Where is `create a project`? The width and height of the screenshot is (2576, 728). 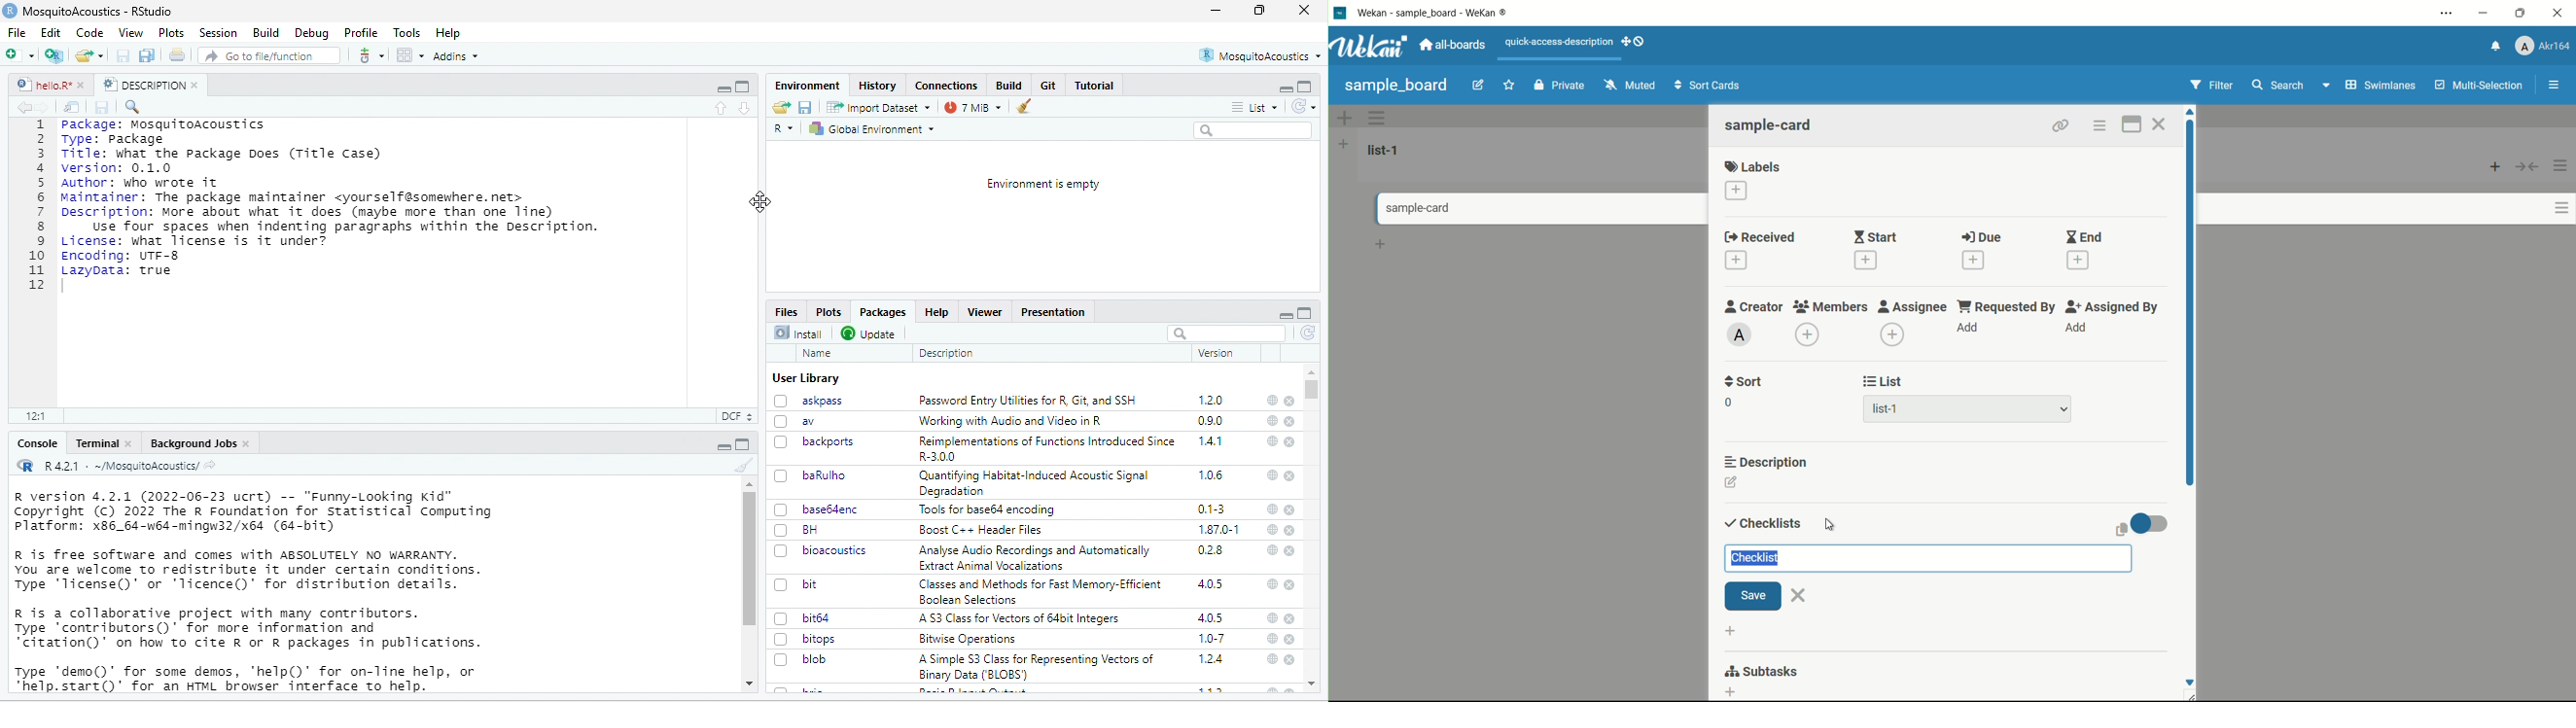
create a project is located at coordinates (54, 55).